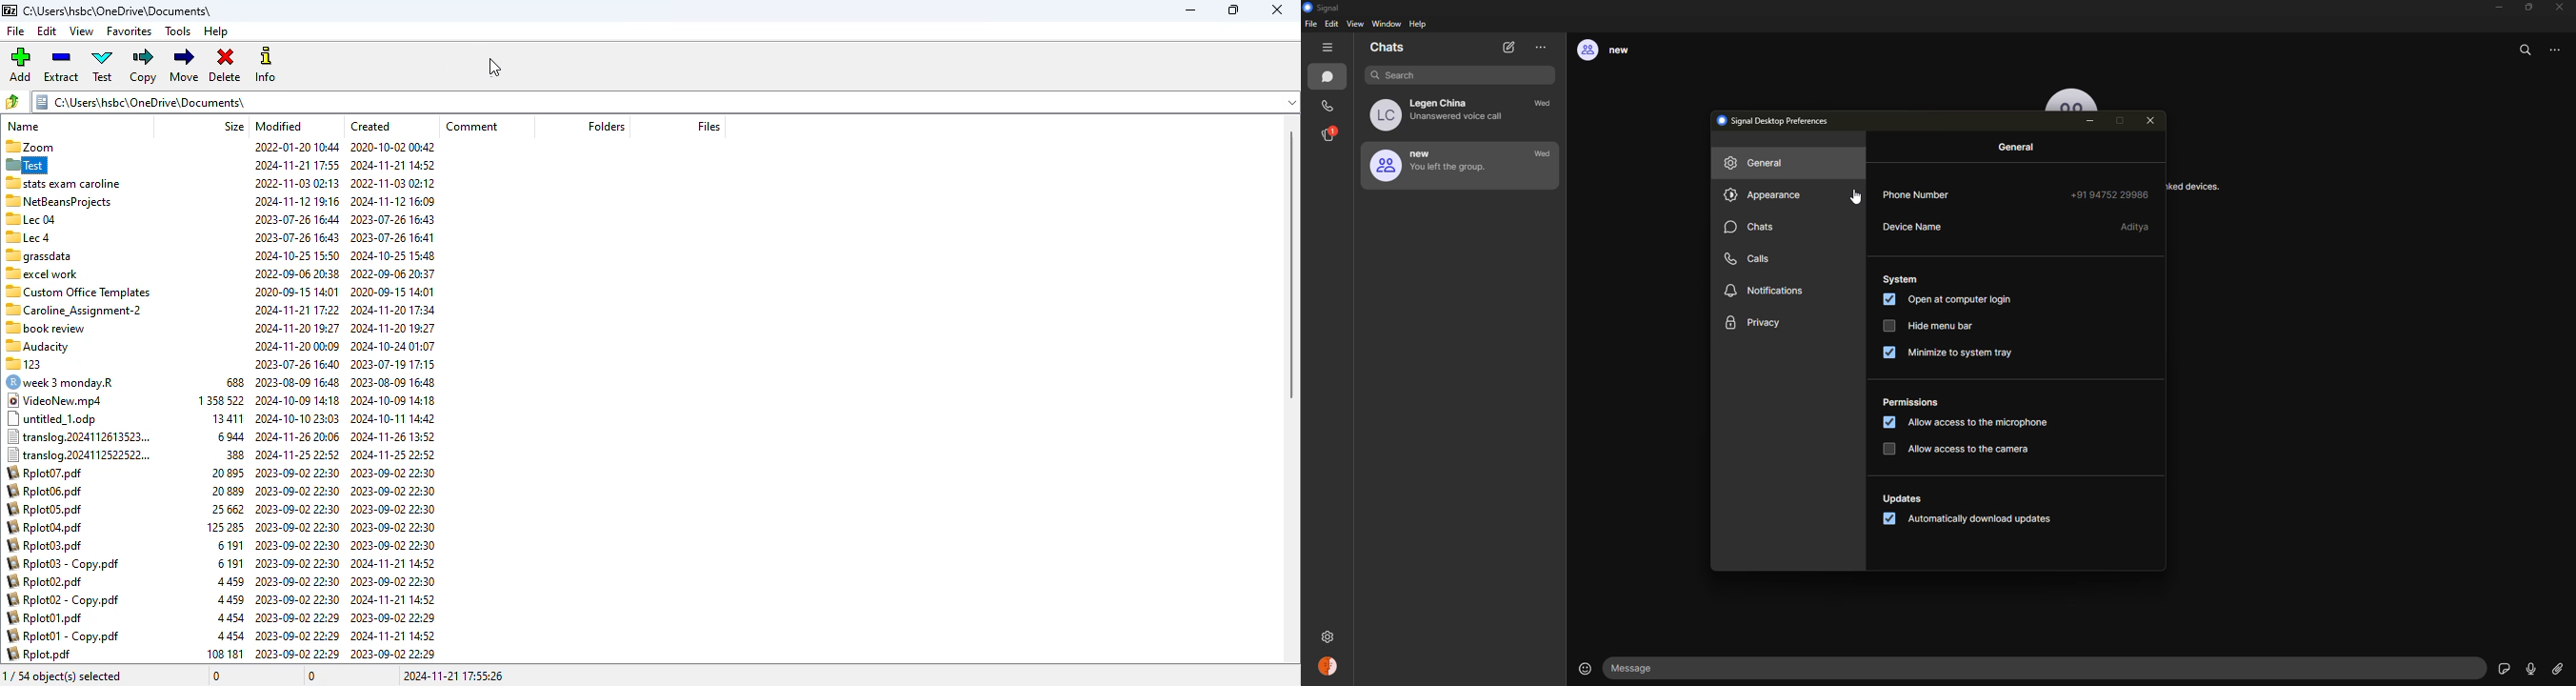 This screenshot has height=700, width=2576. I want to click on info, so click(269, 66).